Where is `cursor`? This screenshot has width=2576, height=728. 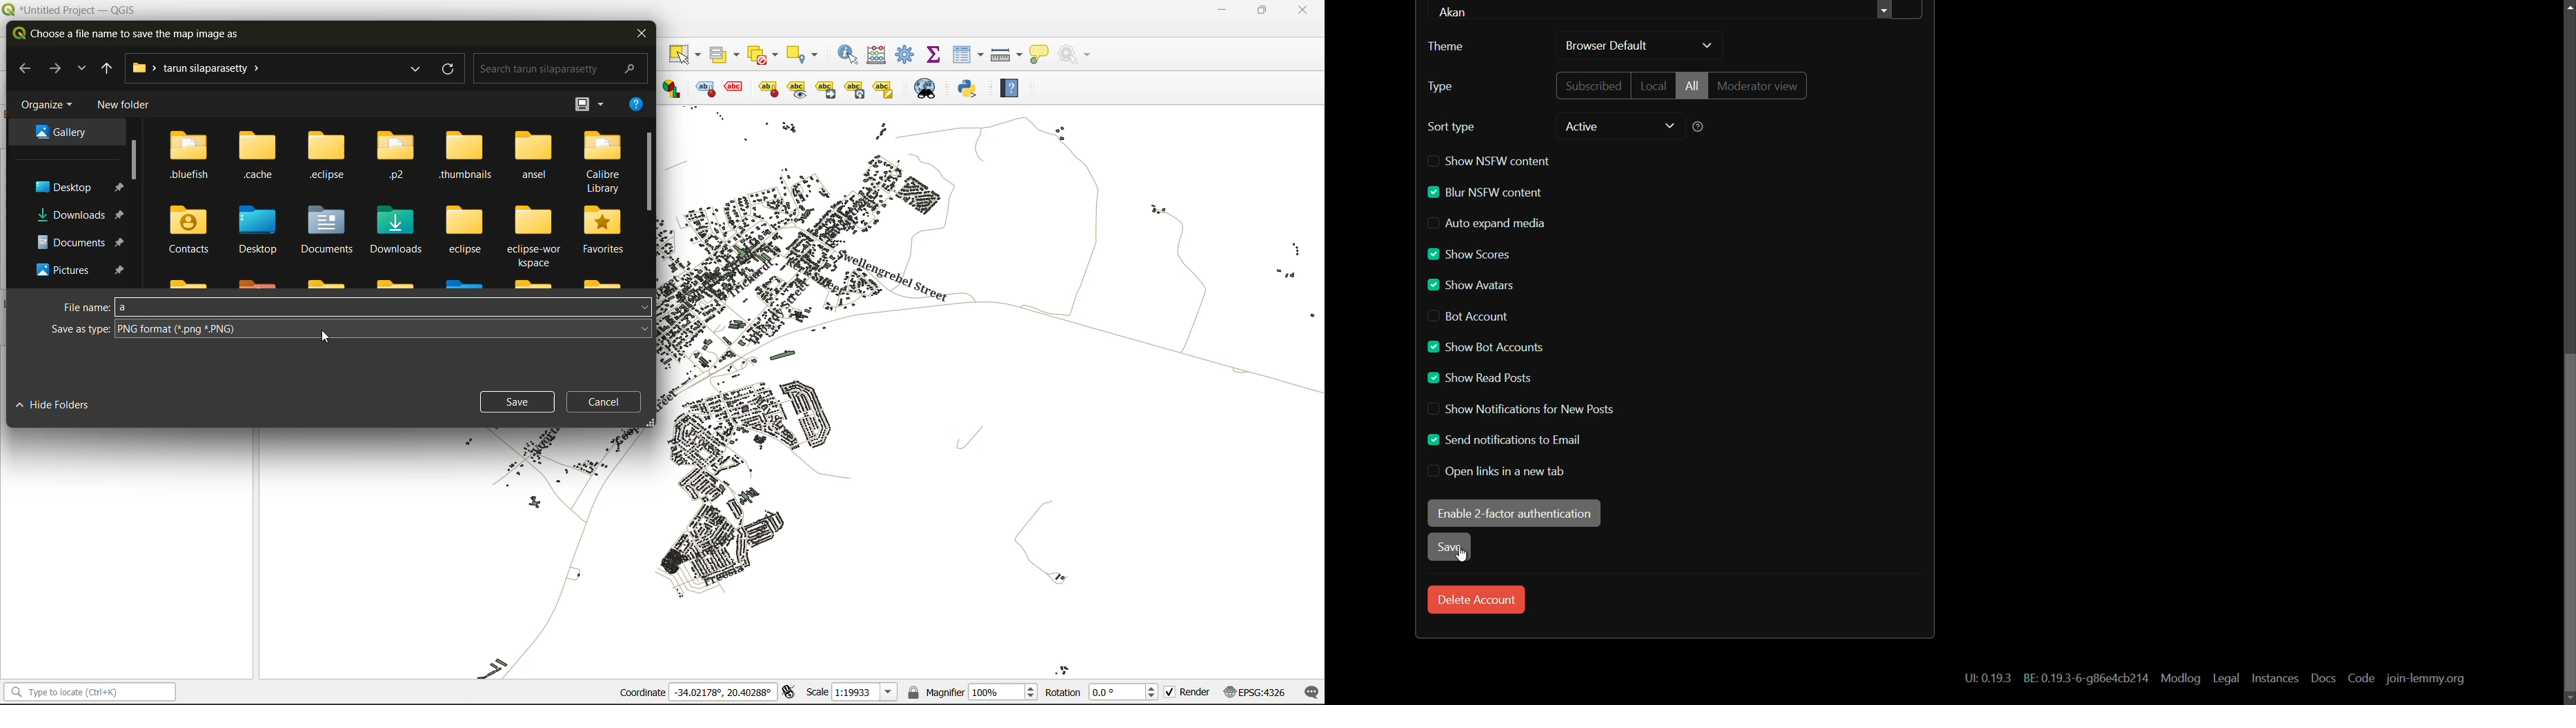
cursor is located at coordinates (1462, 556).